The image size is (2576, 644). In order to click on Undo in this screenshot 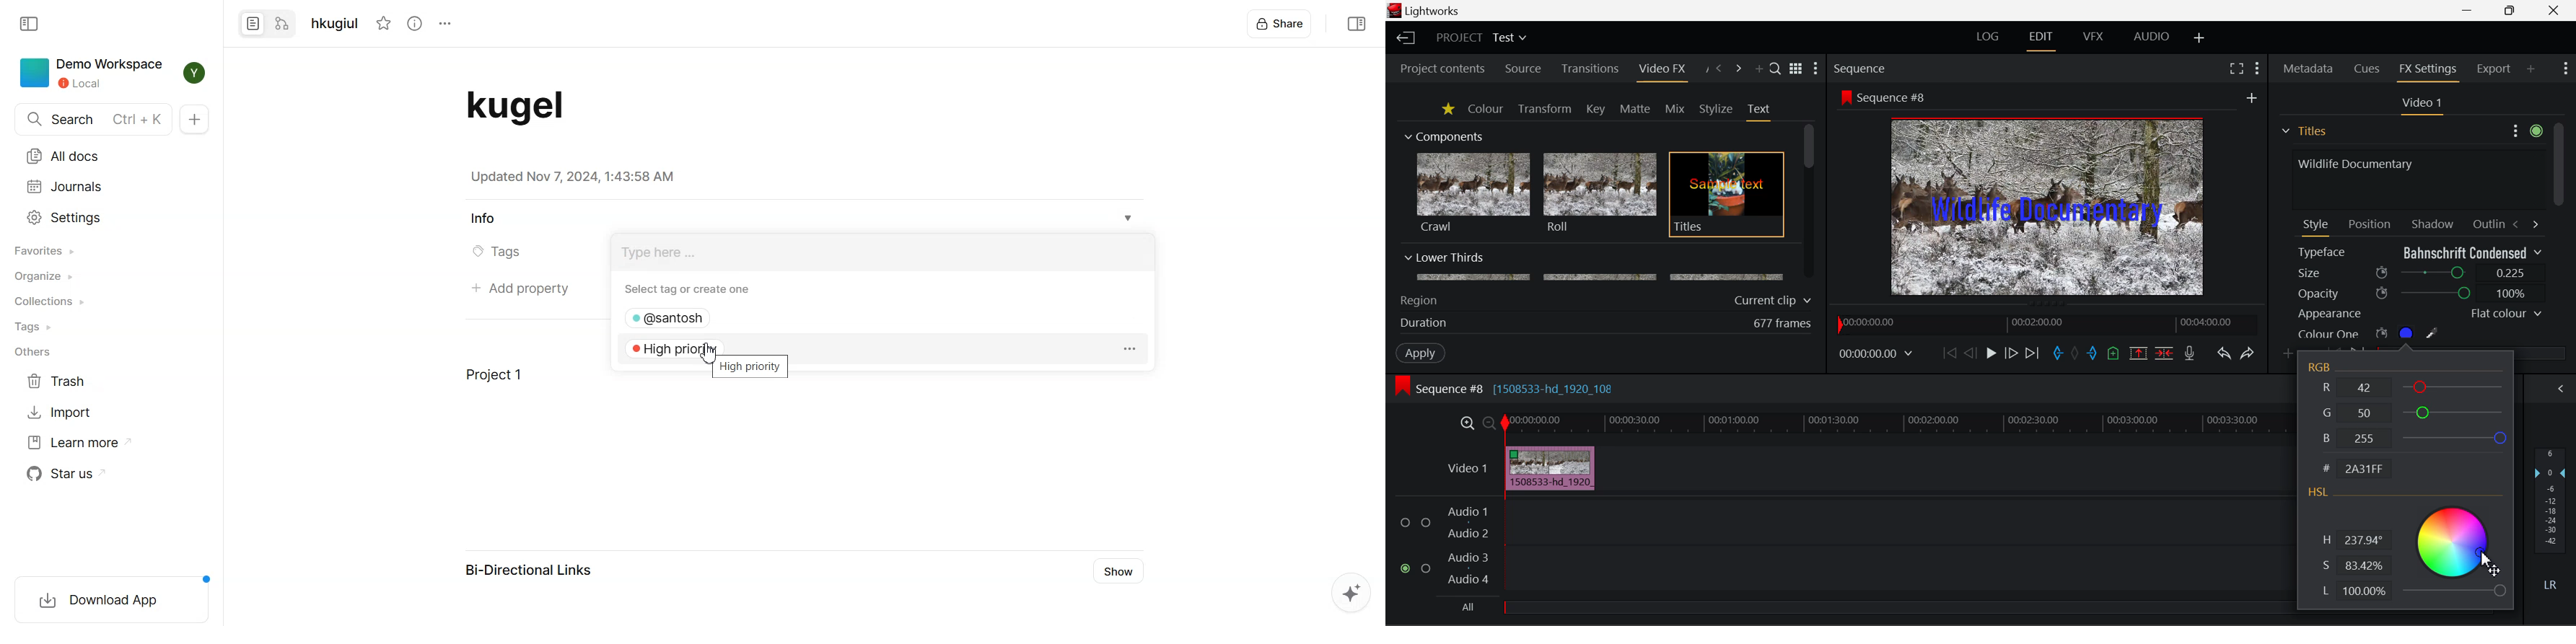, I will do `click(2224, 355)`.